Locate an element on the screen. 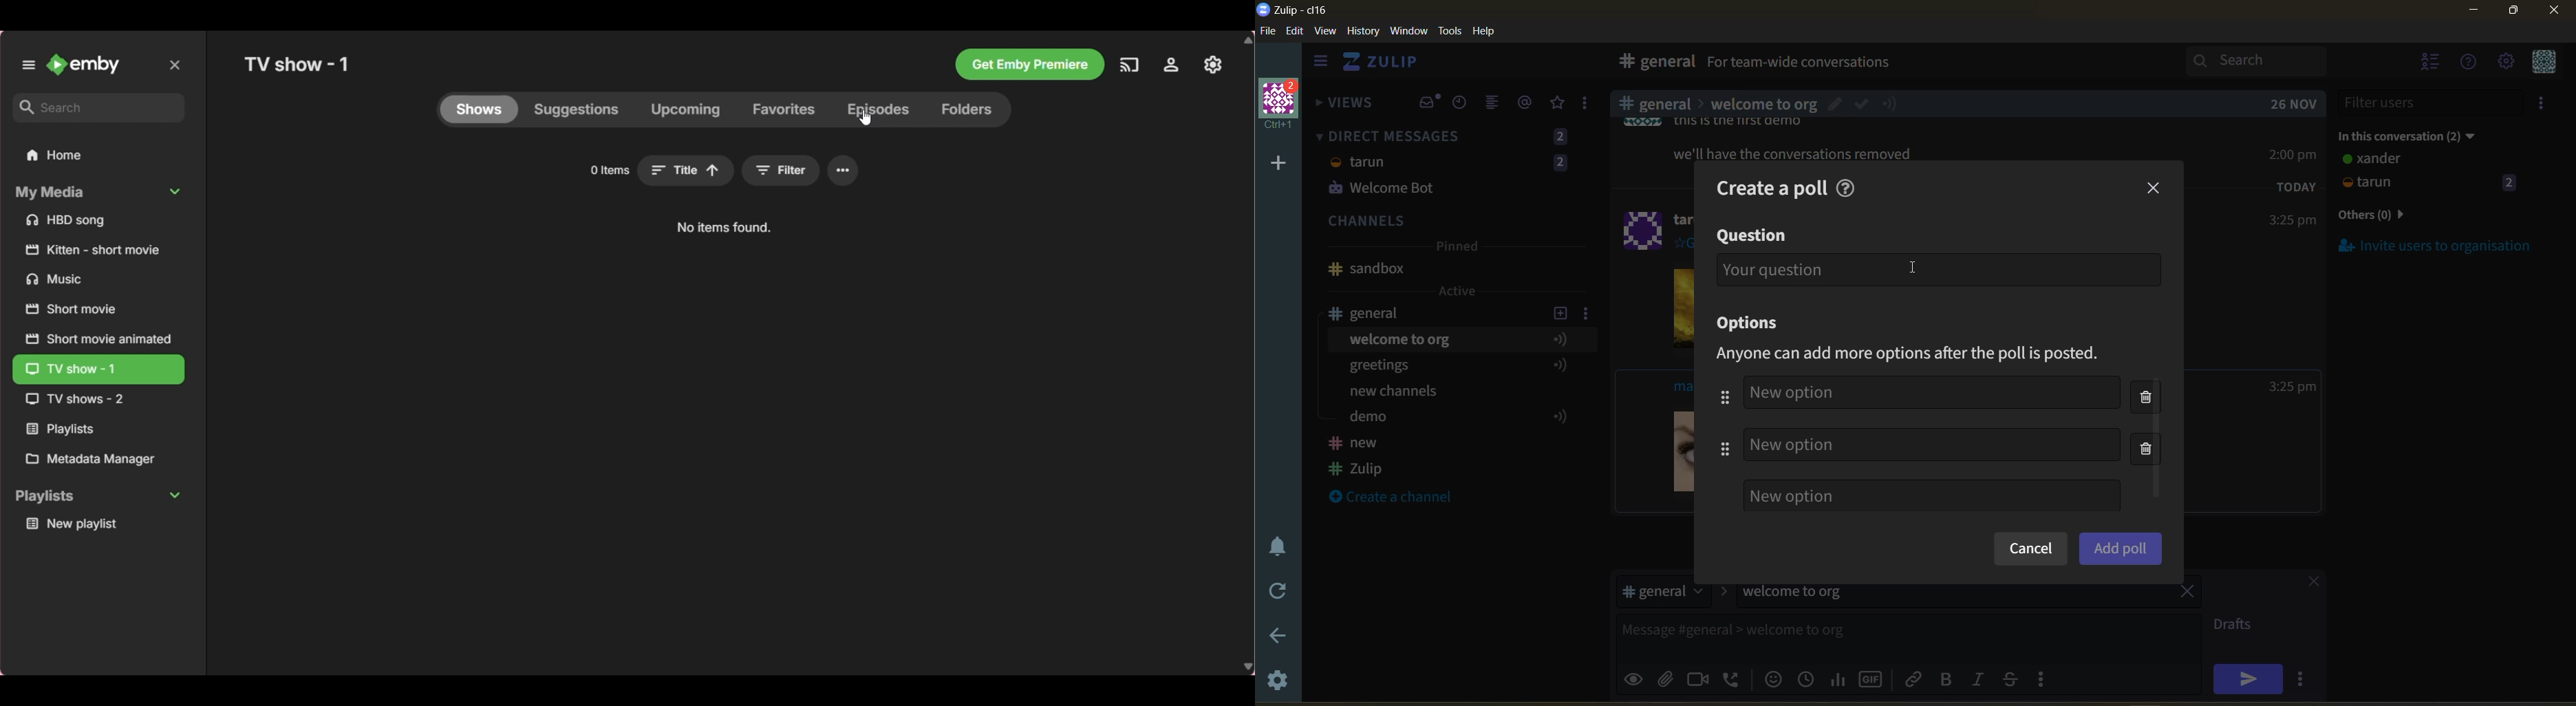 The height and width of the screenshot is (728, 2576). views is located at coordinates (1345, 107).